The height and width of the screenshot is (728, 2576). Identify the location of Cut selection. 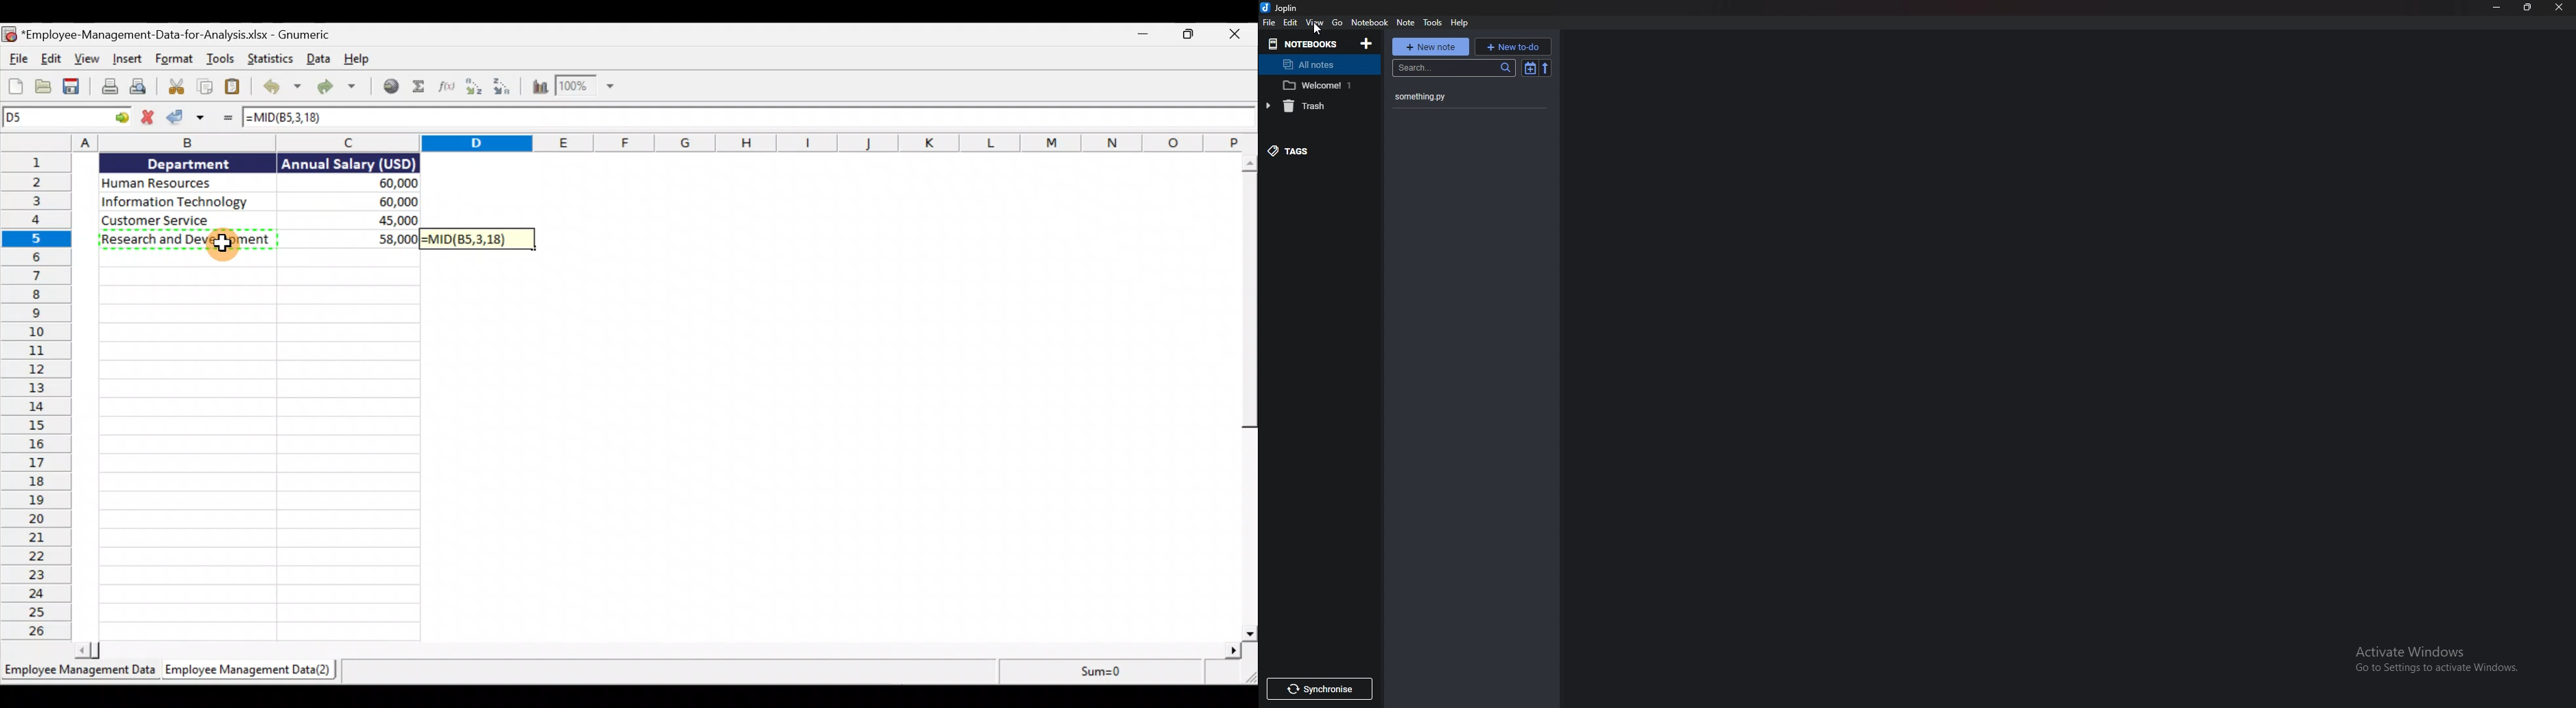
(175, 88).